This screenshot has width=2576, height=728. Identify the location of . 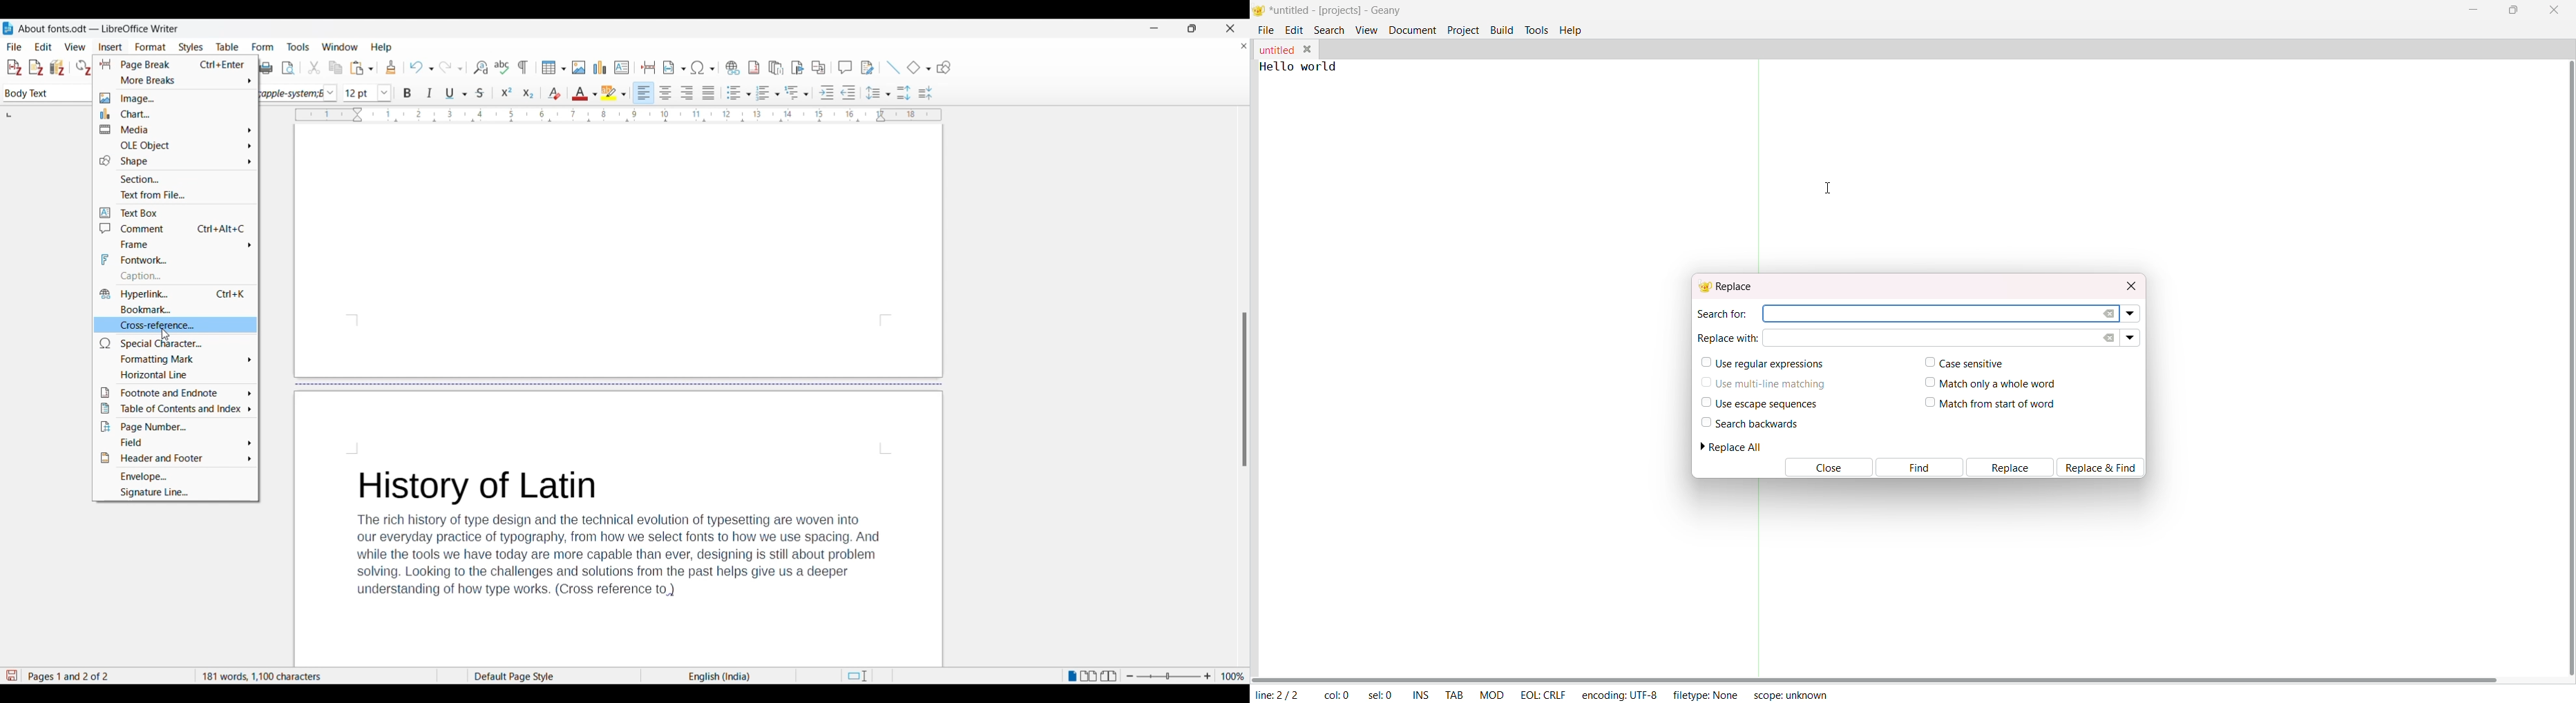
(1242, 393).